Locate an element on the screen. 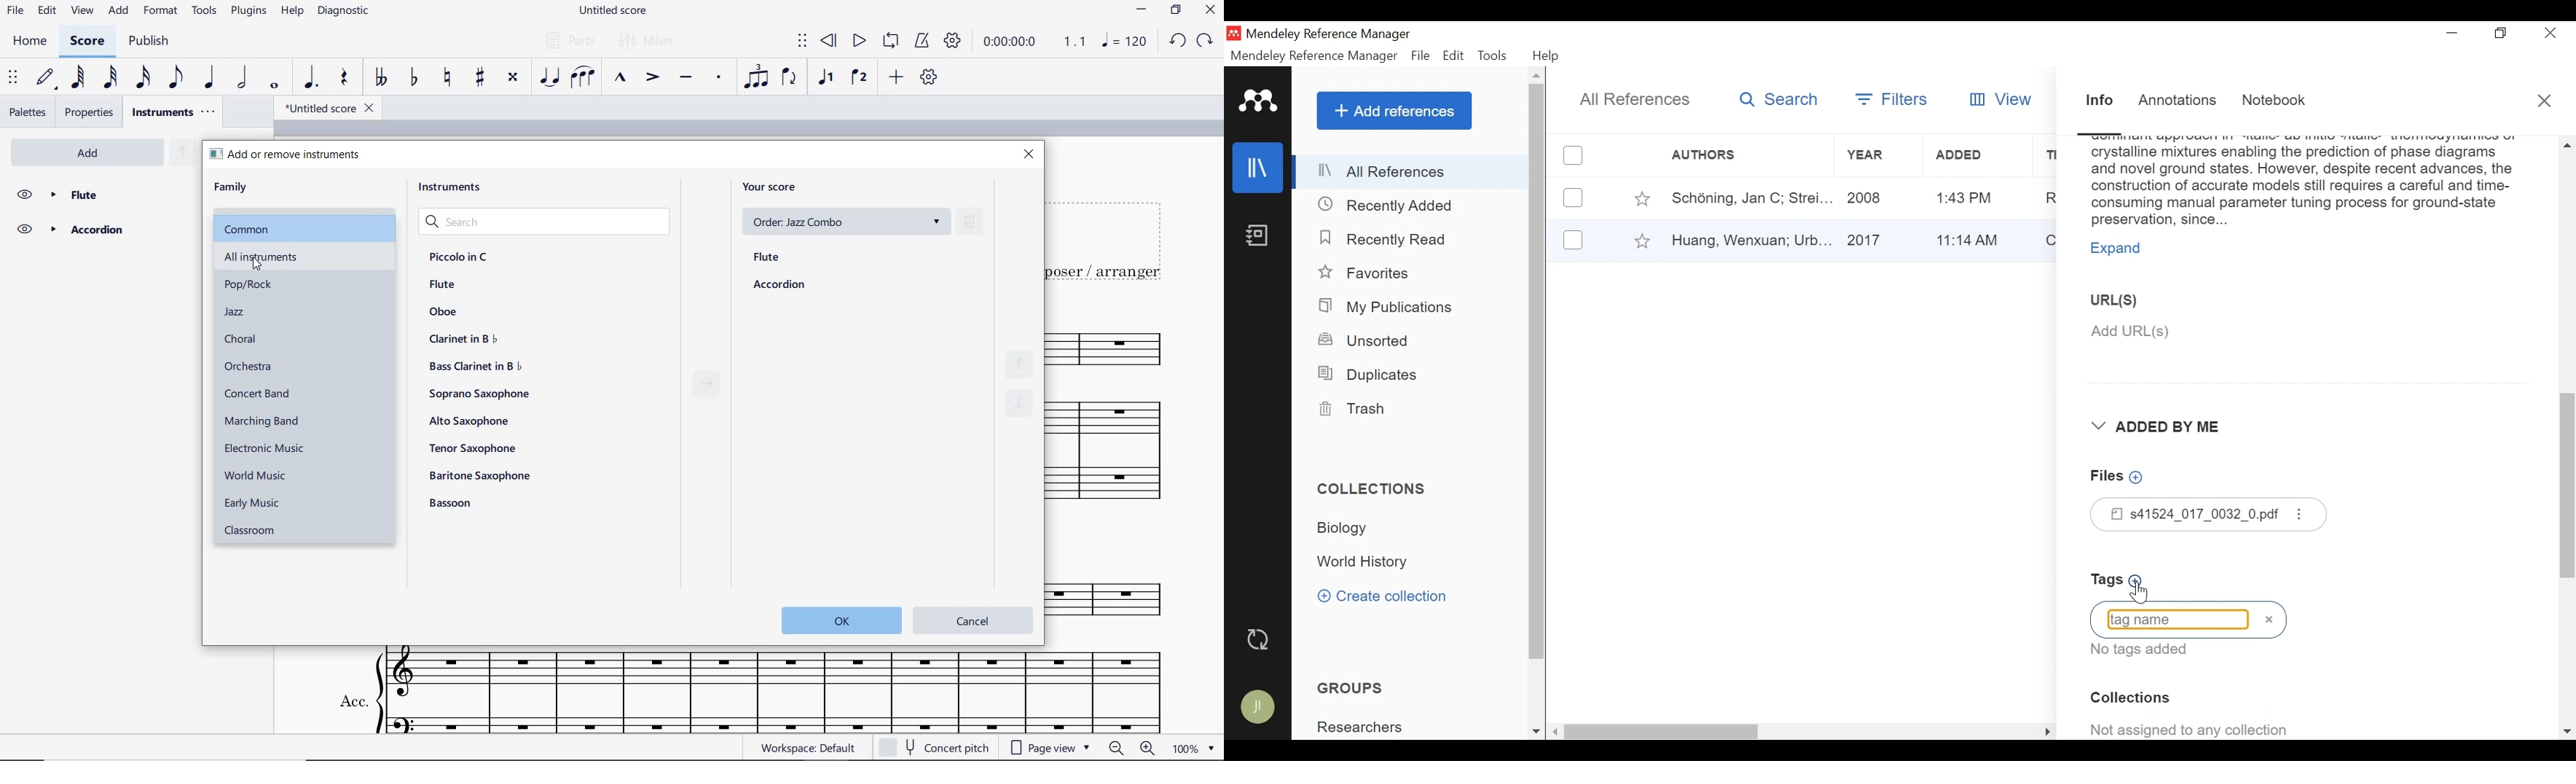  Playback speed is located at coordinates (1076, 41).